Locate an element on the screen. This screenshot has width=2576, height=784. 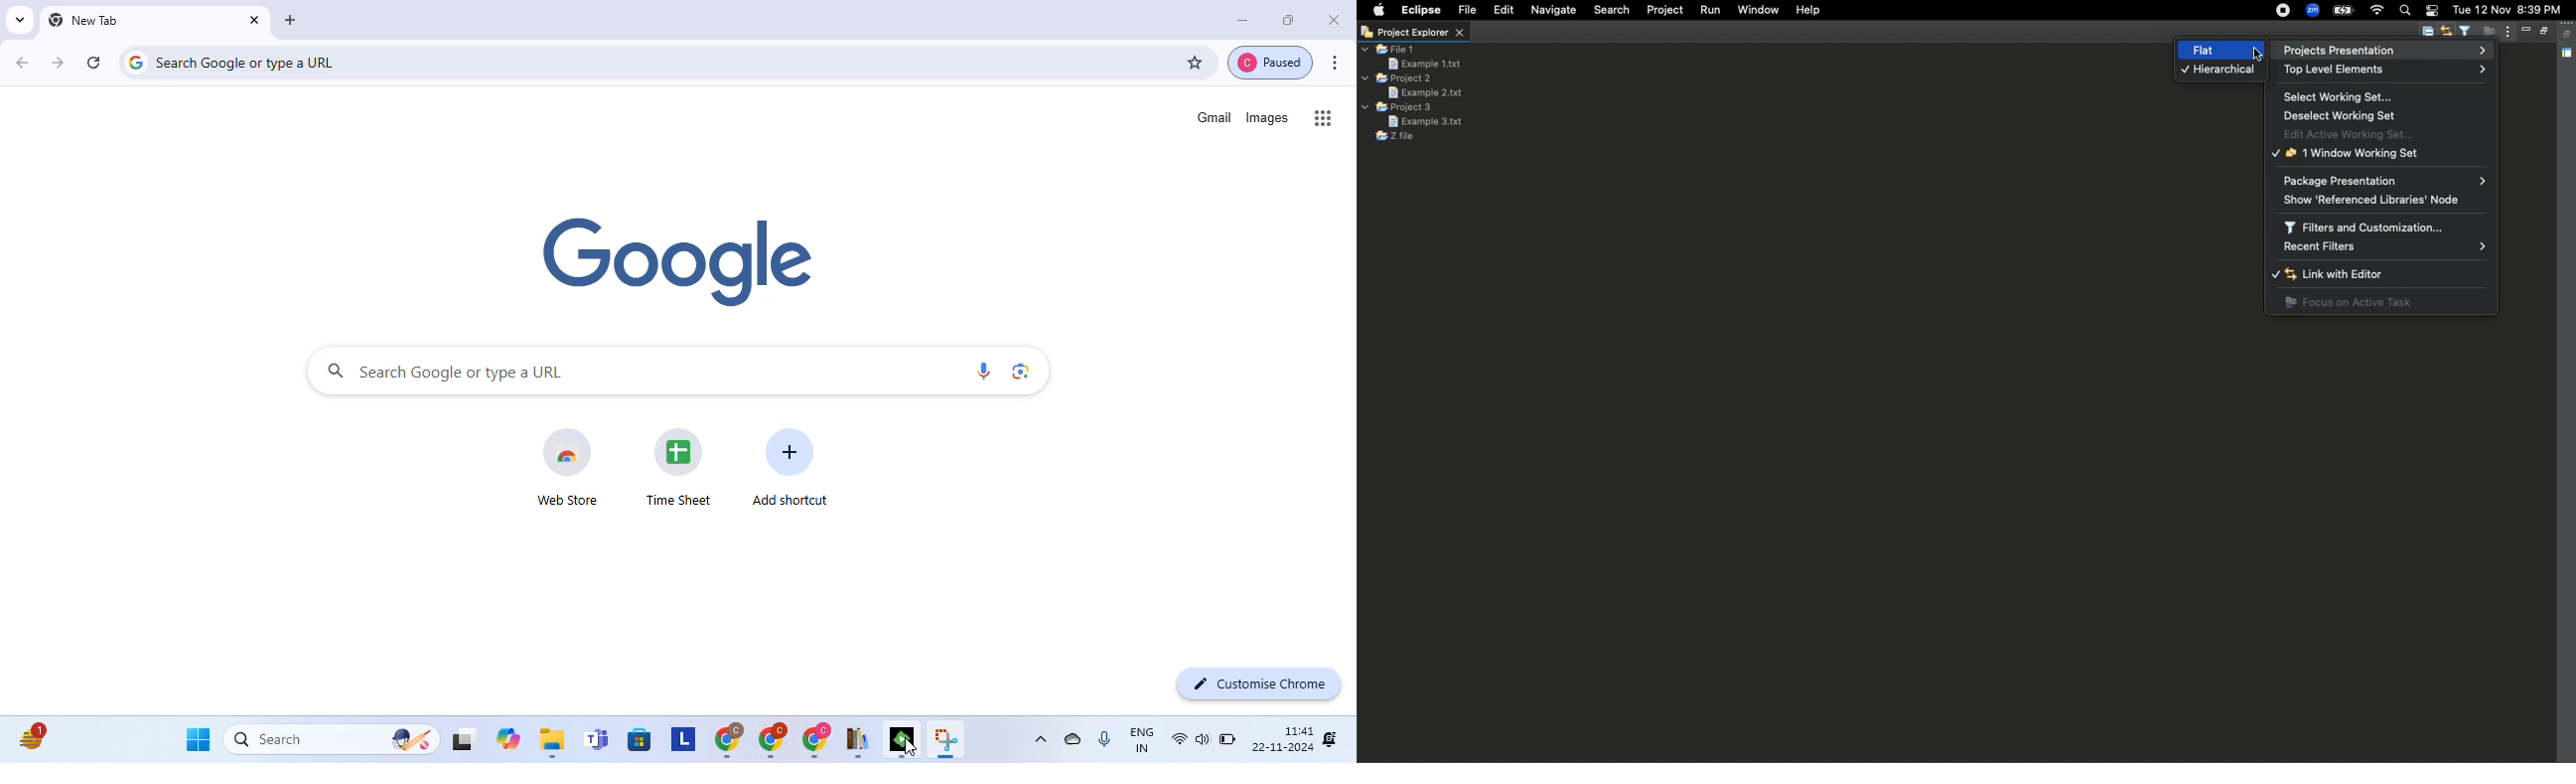
ENG language is located at coordinates (1145, 739).